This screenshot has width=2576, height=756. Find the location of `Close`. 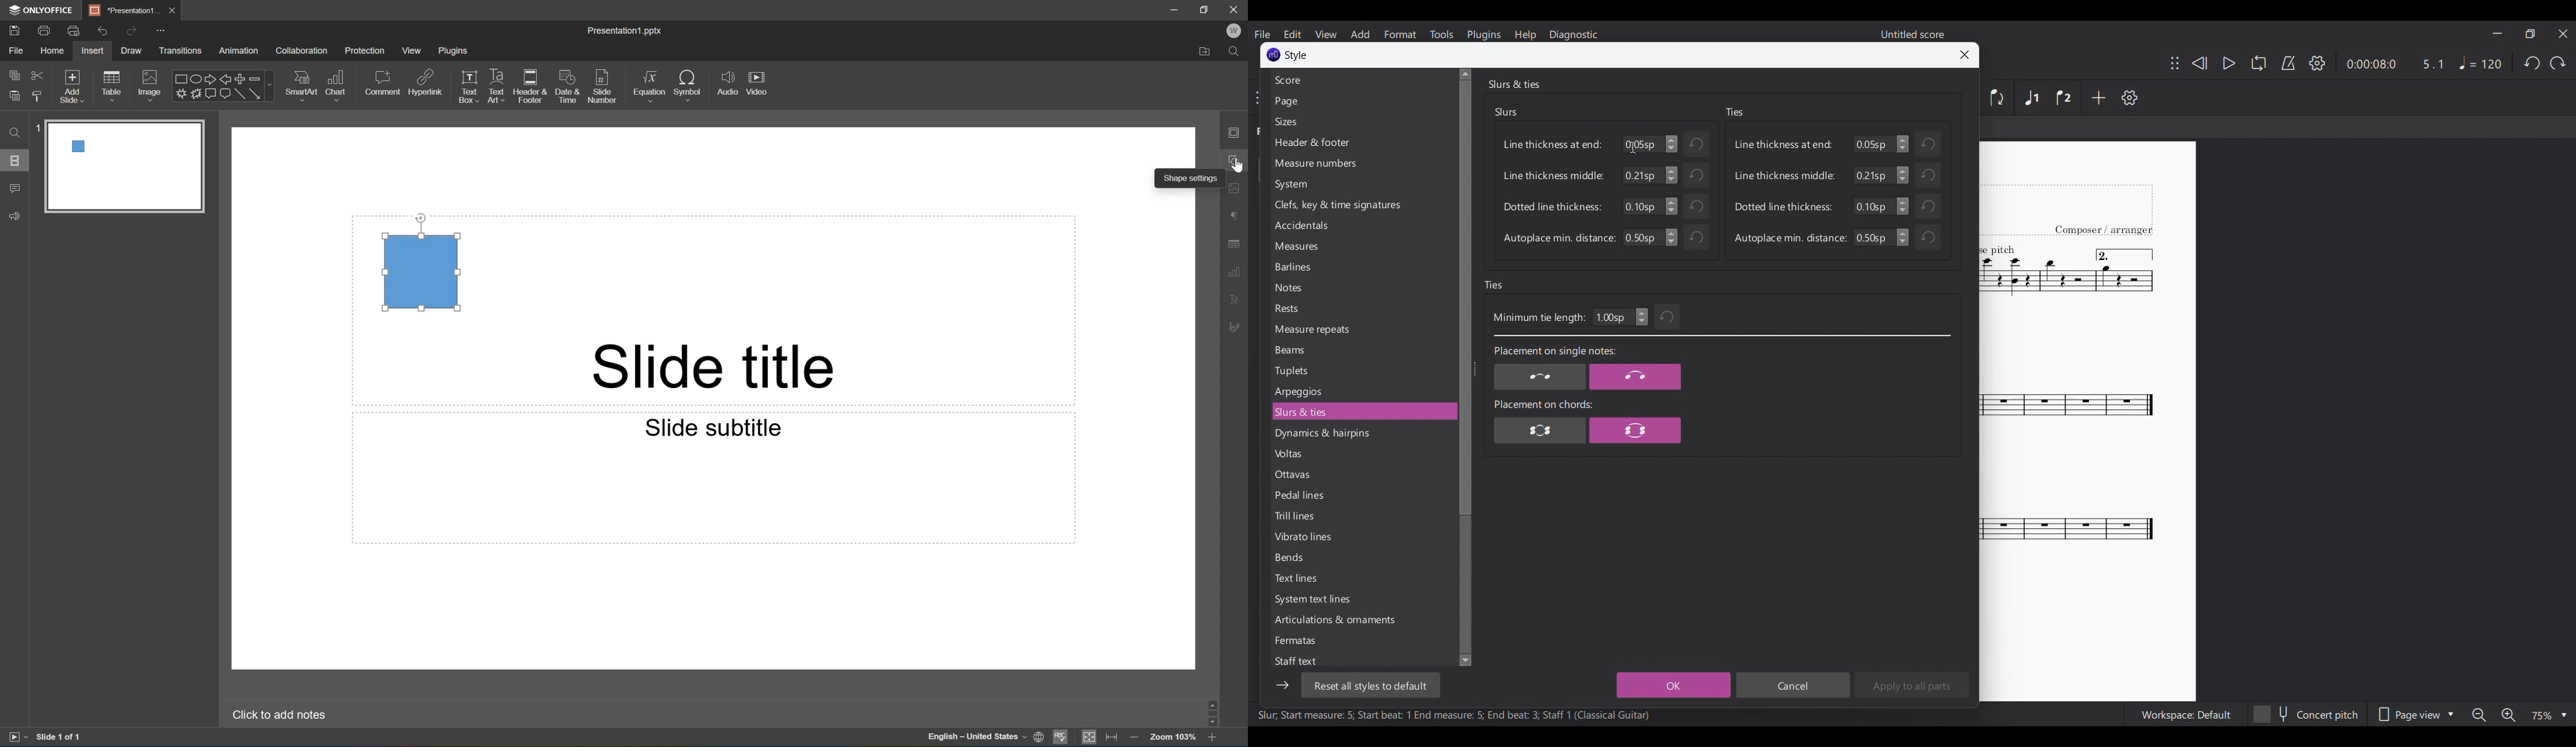

Close is located at coordinates (171, 11).